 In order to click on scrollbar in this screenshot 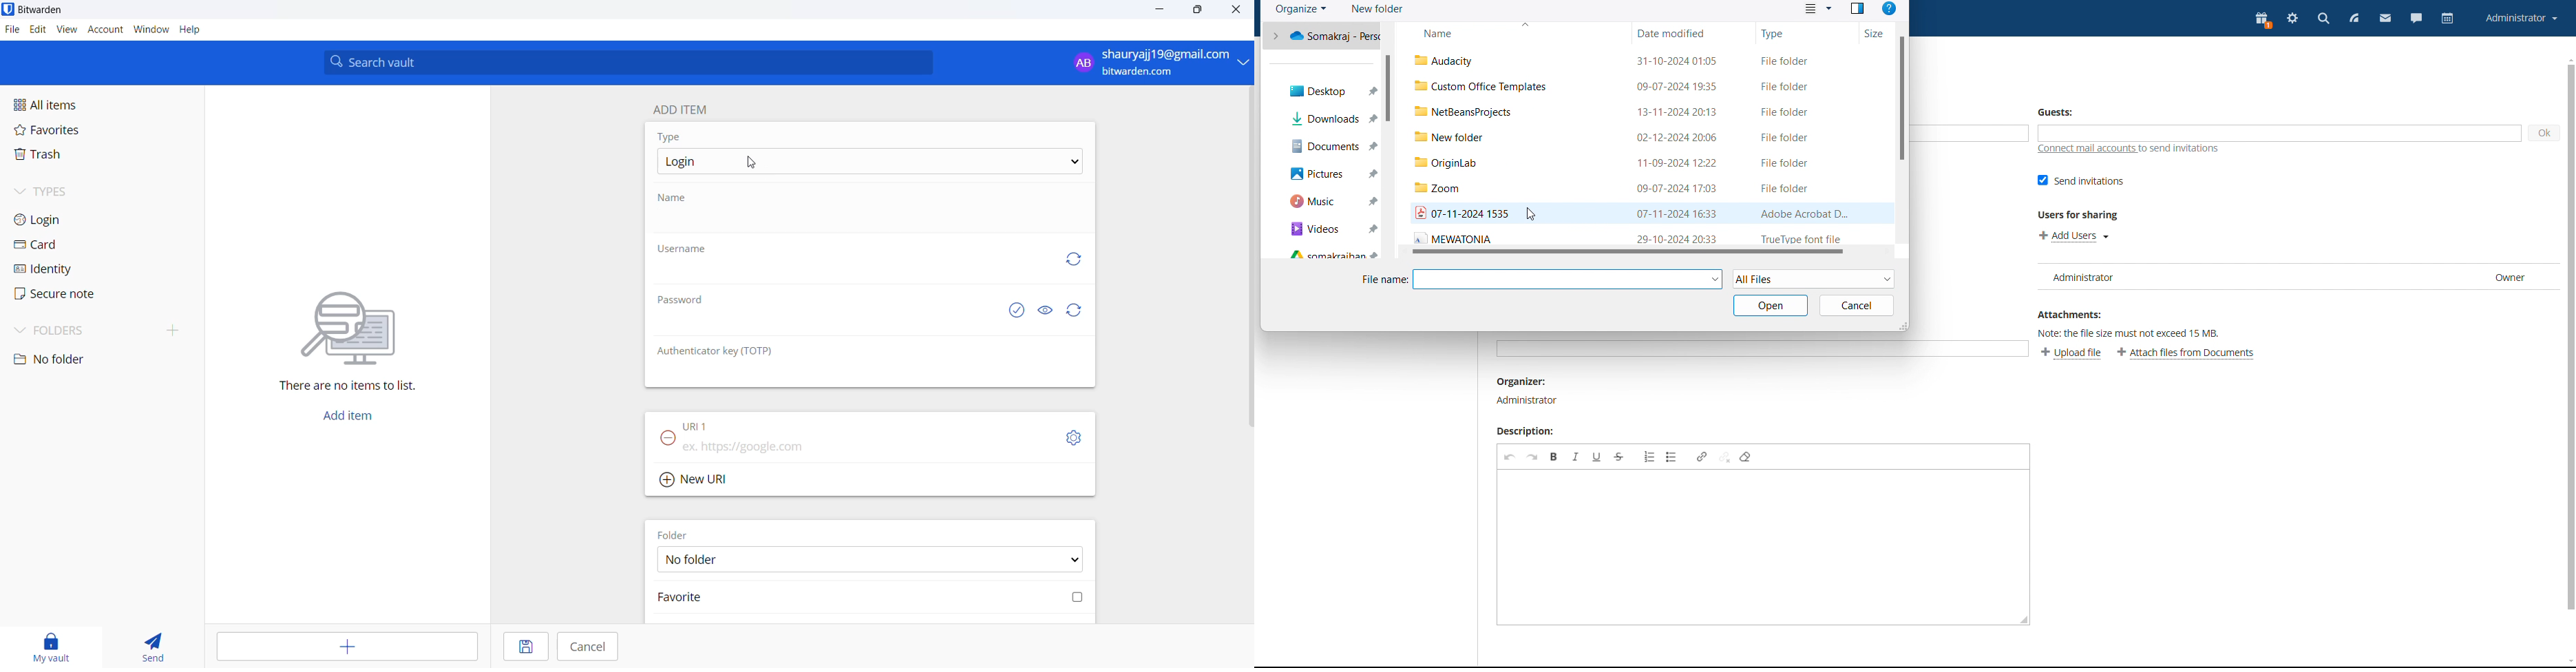, I will do `click(1389, 87)`.